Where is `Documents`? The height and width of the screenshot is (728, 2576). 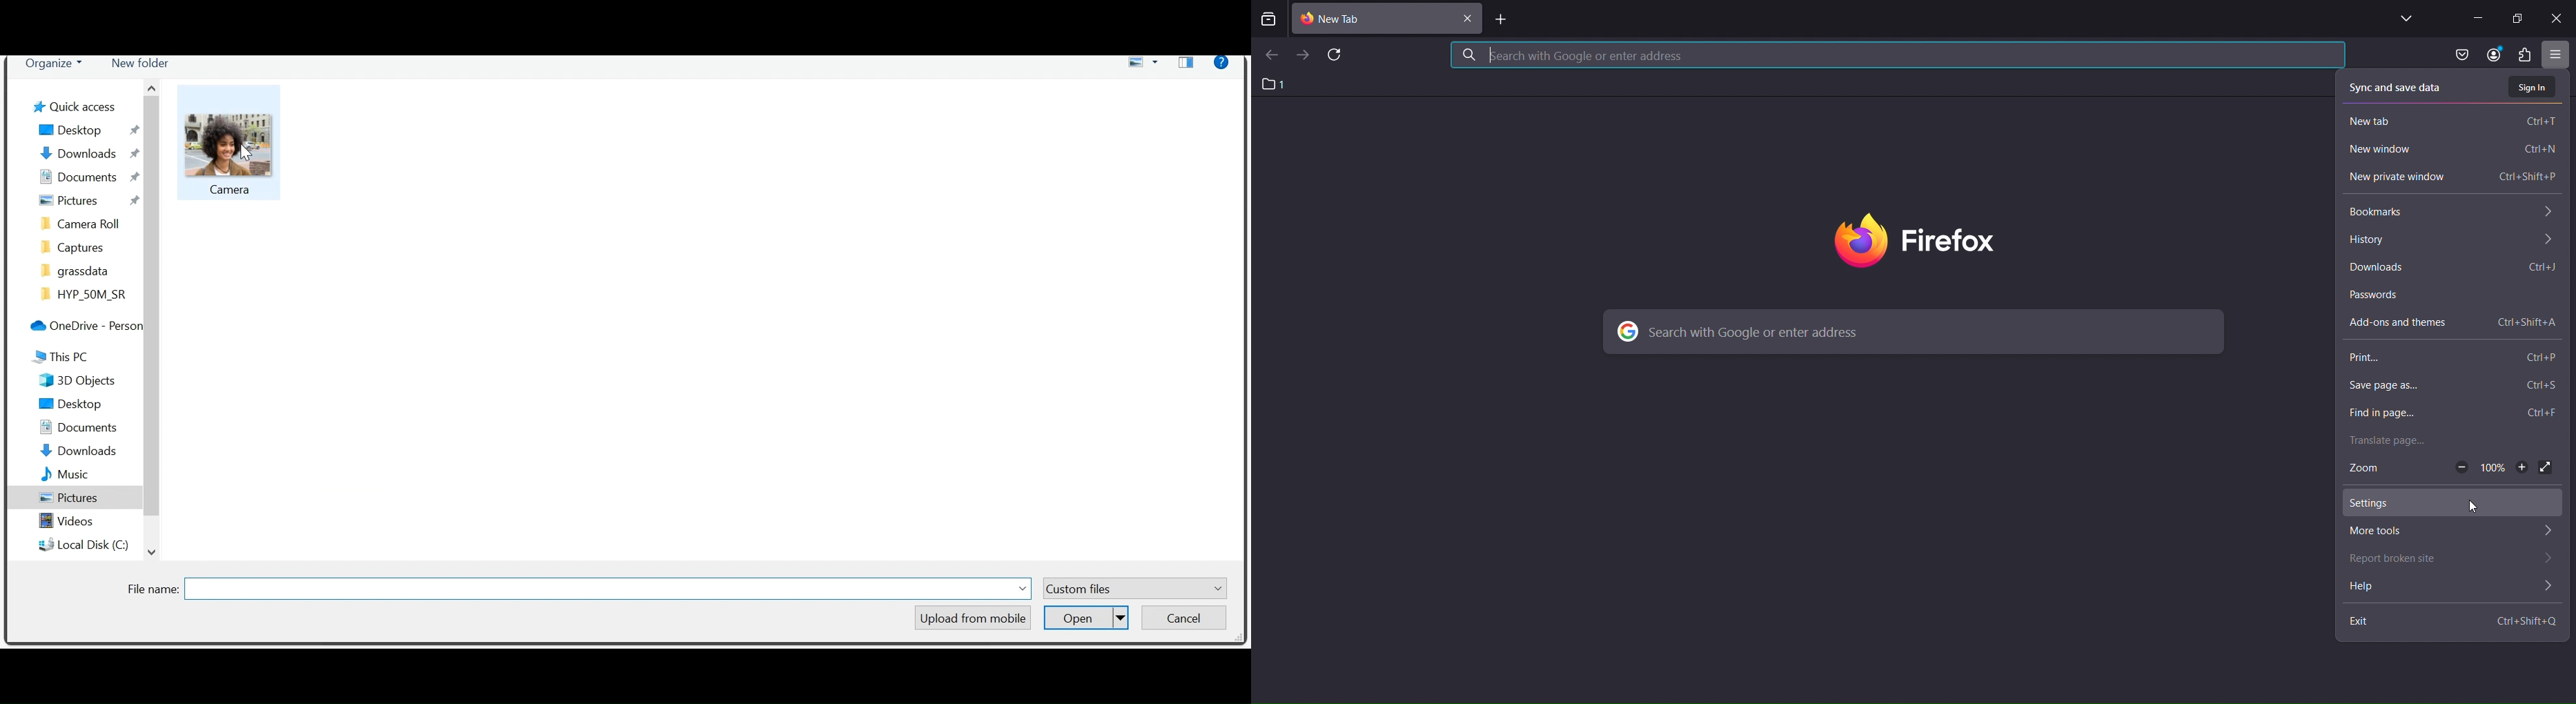
Documents is located at coordinates (77, 428).